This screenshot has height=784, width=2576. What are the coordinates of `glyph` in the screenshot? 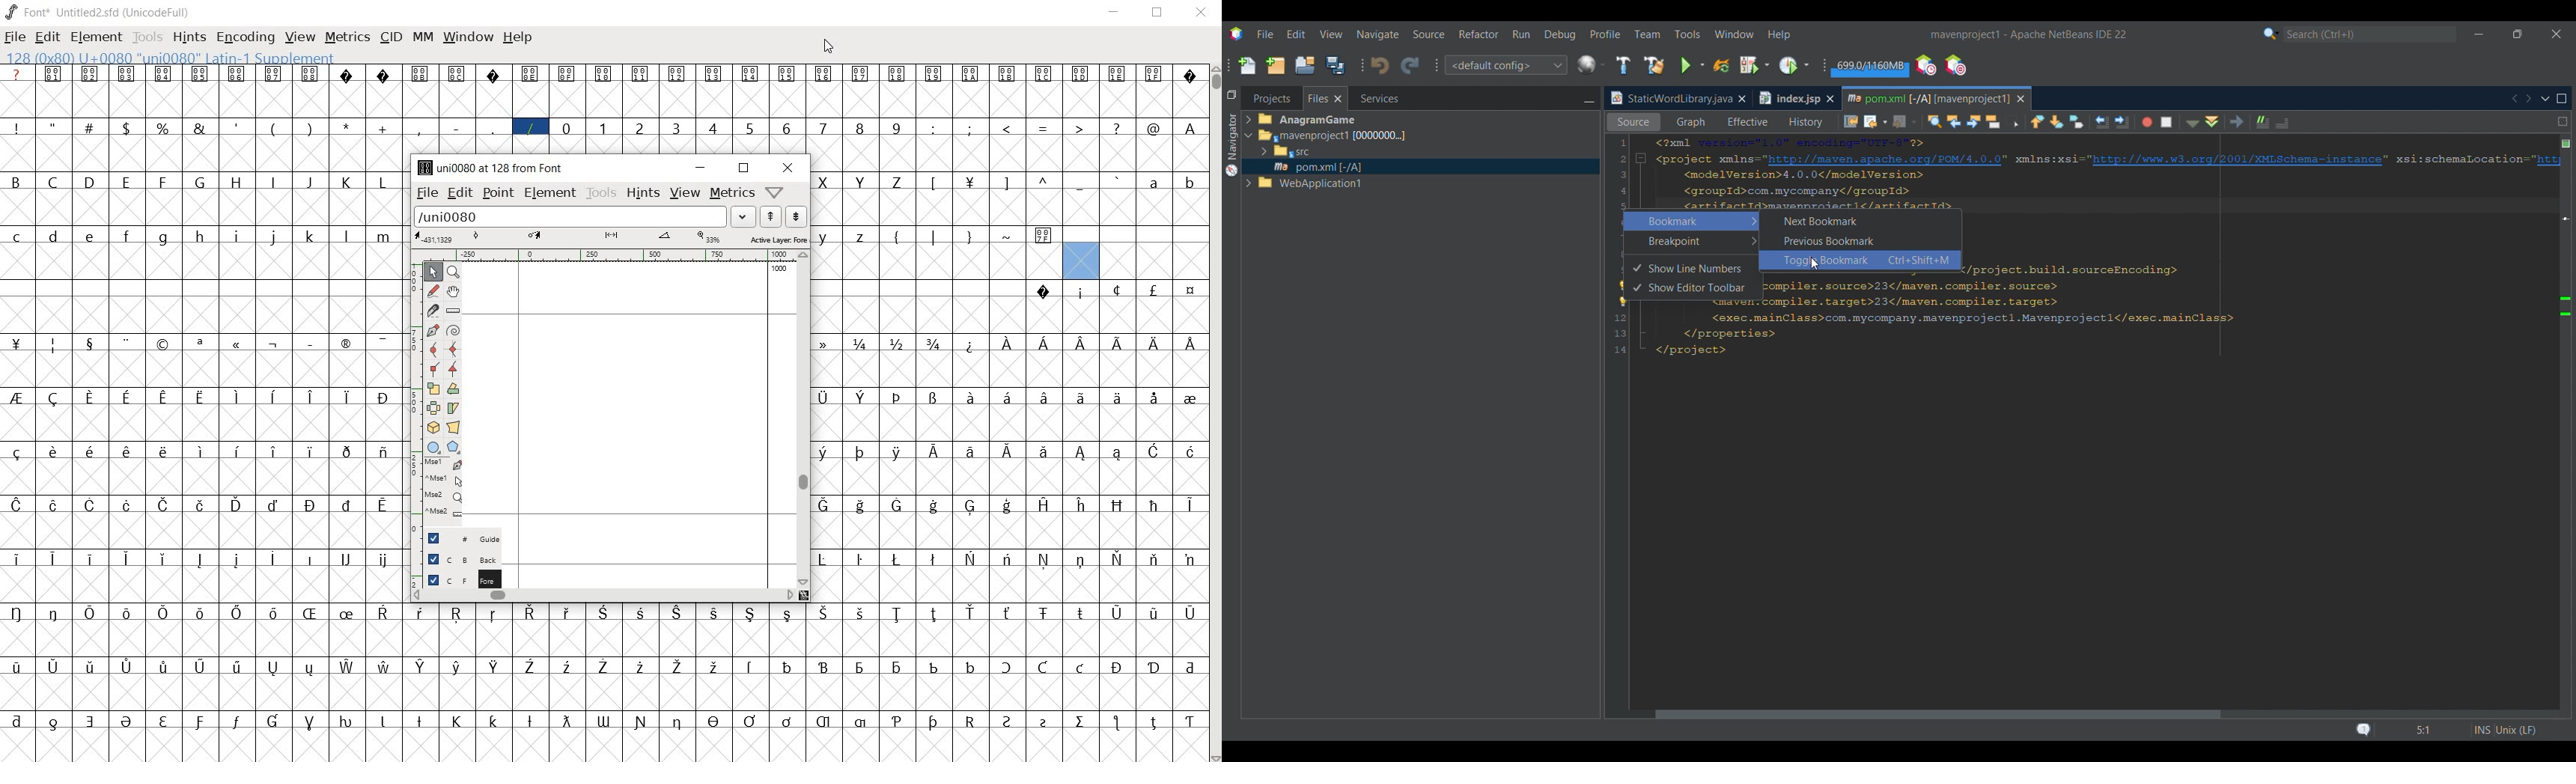 It's located at (1117, 344).